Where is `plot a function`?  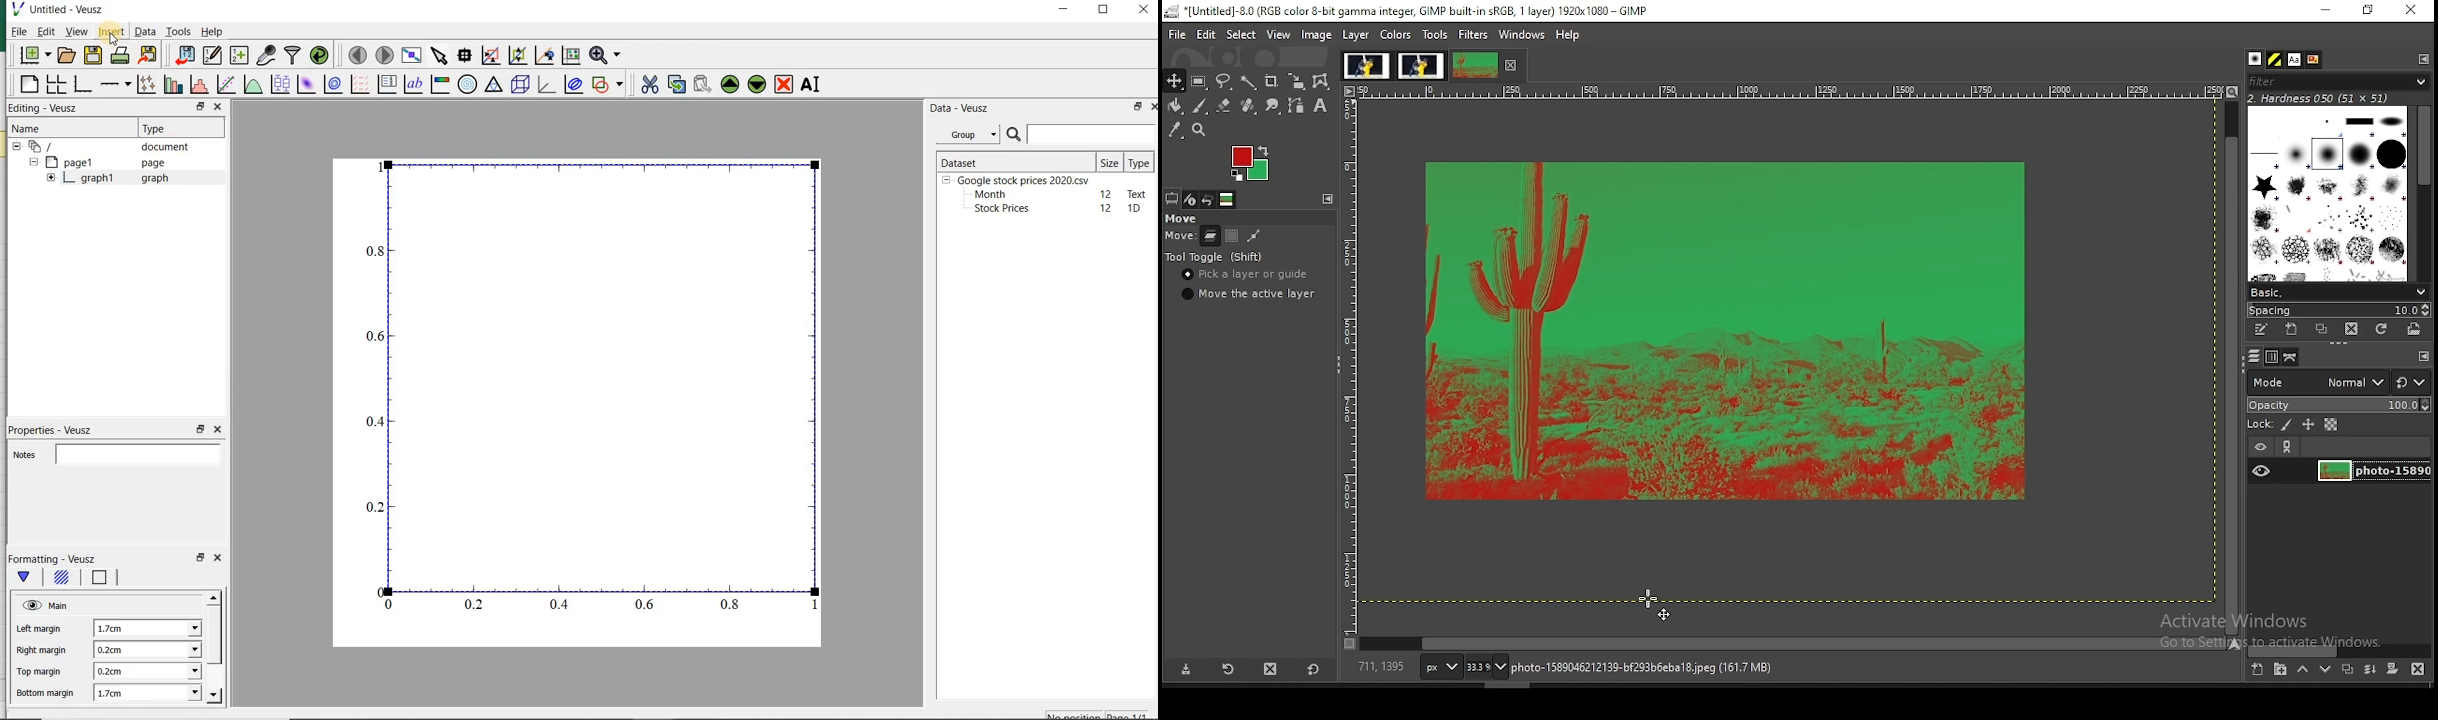 plot a function is located at coordinates (252, 86).